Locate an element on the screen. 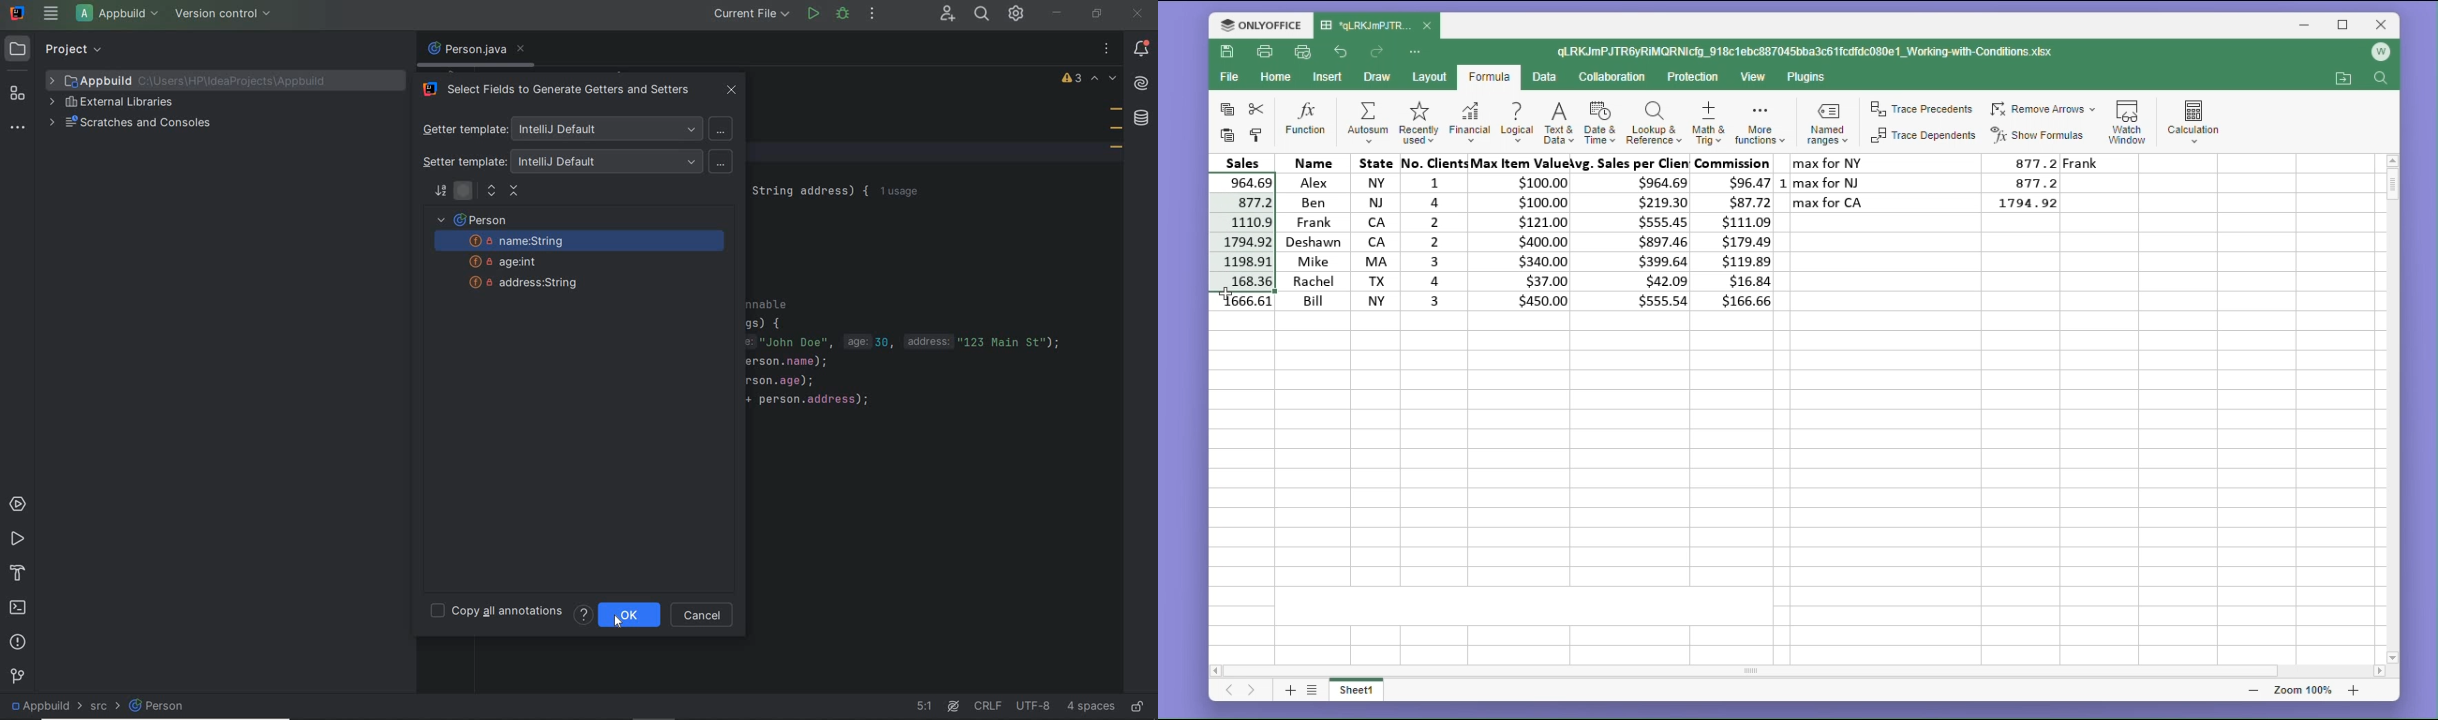  trace dependents is located at coordinates (1921, 139).